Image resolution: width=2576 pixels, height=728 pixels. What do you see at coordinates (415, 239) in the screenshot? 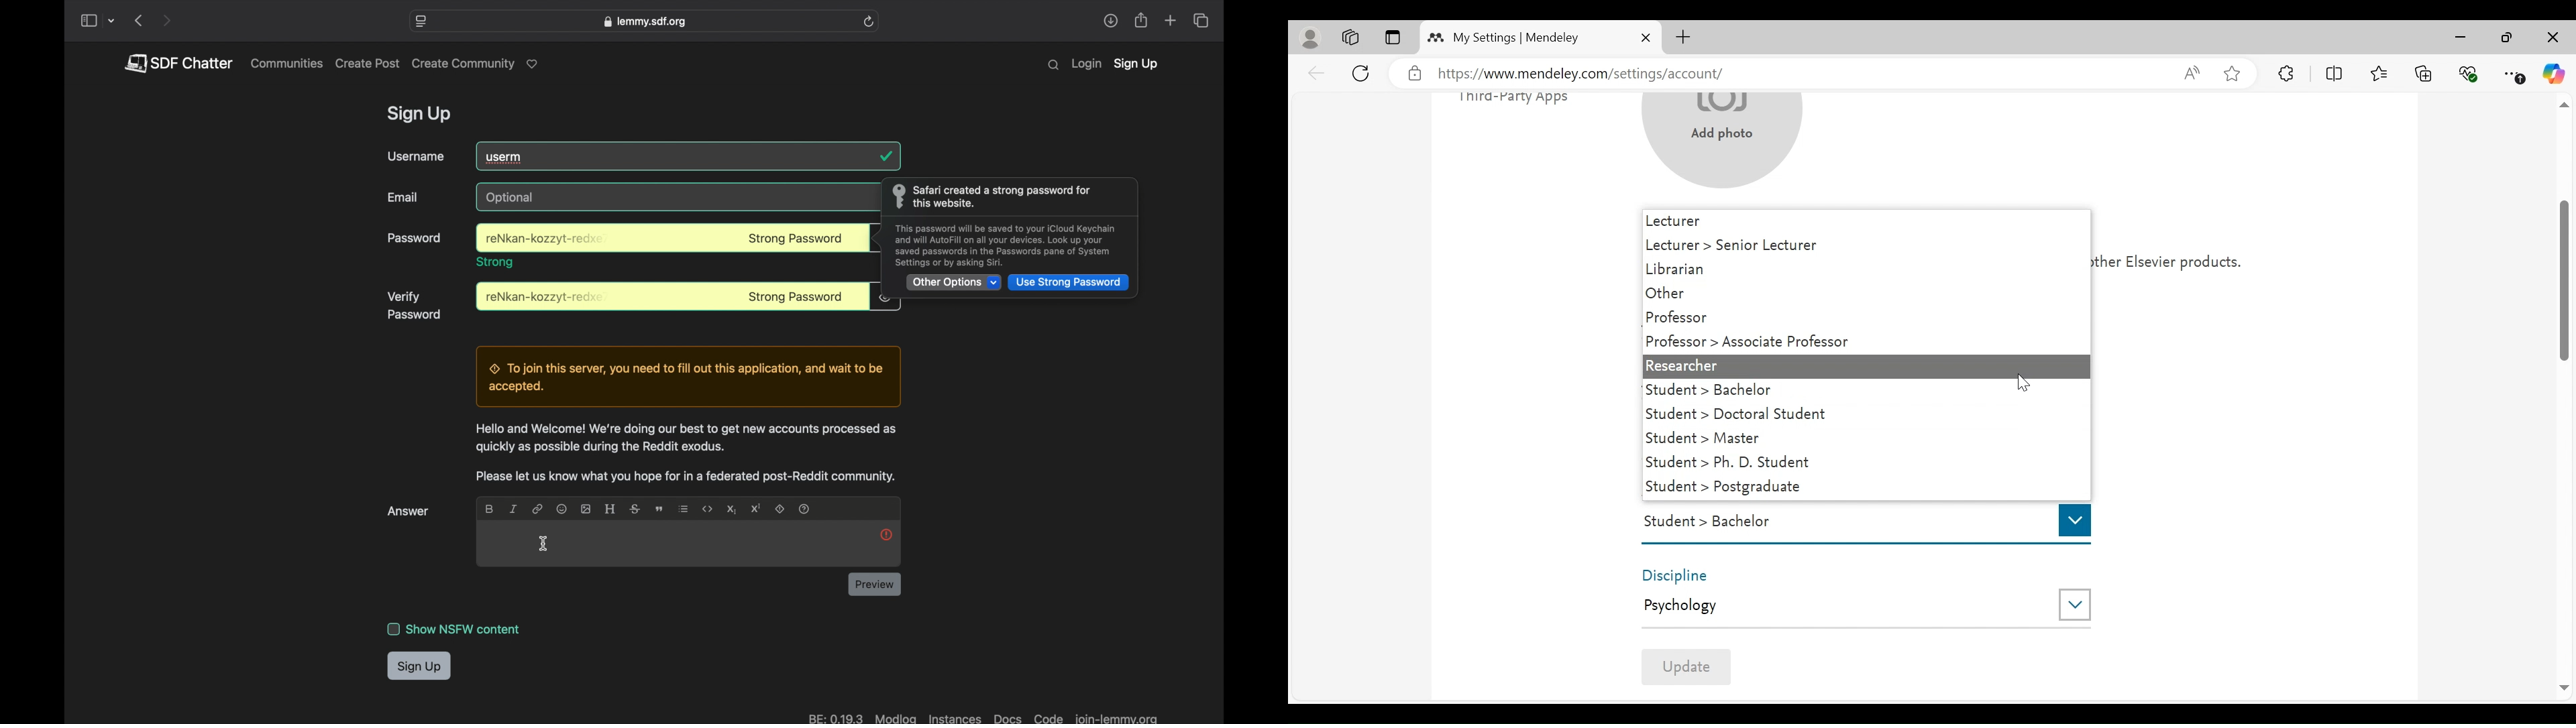
I see `password` at bounding box center [415, 239].